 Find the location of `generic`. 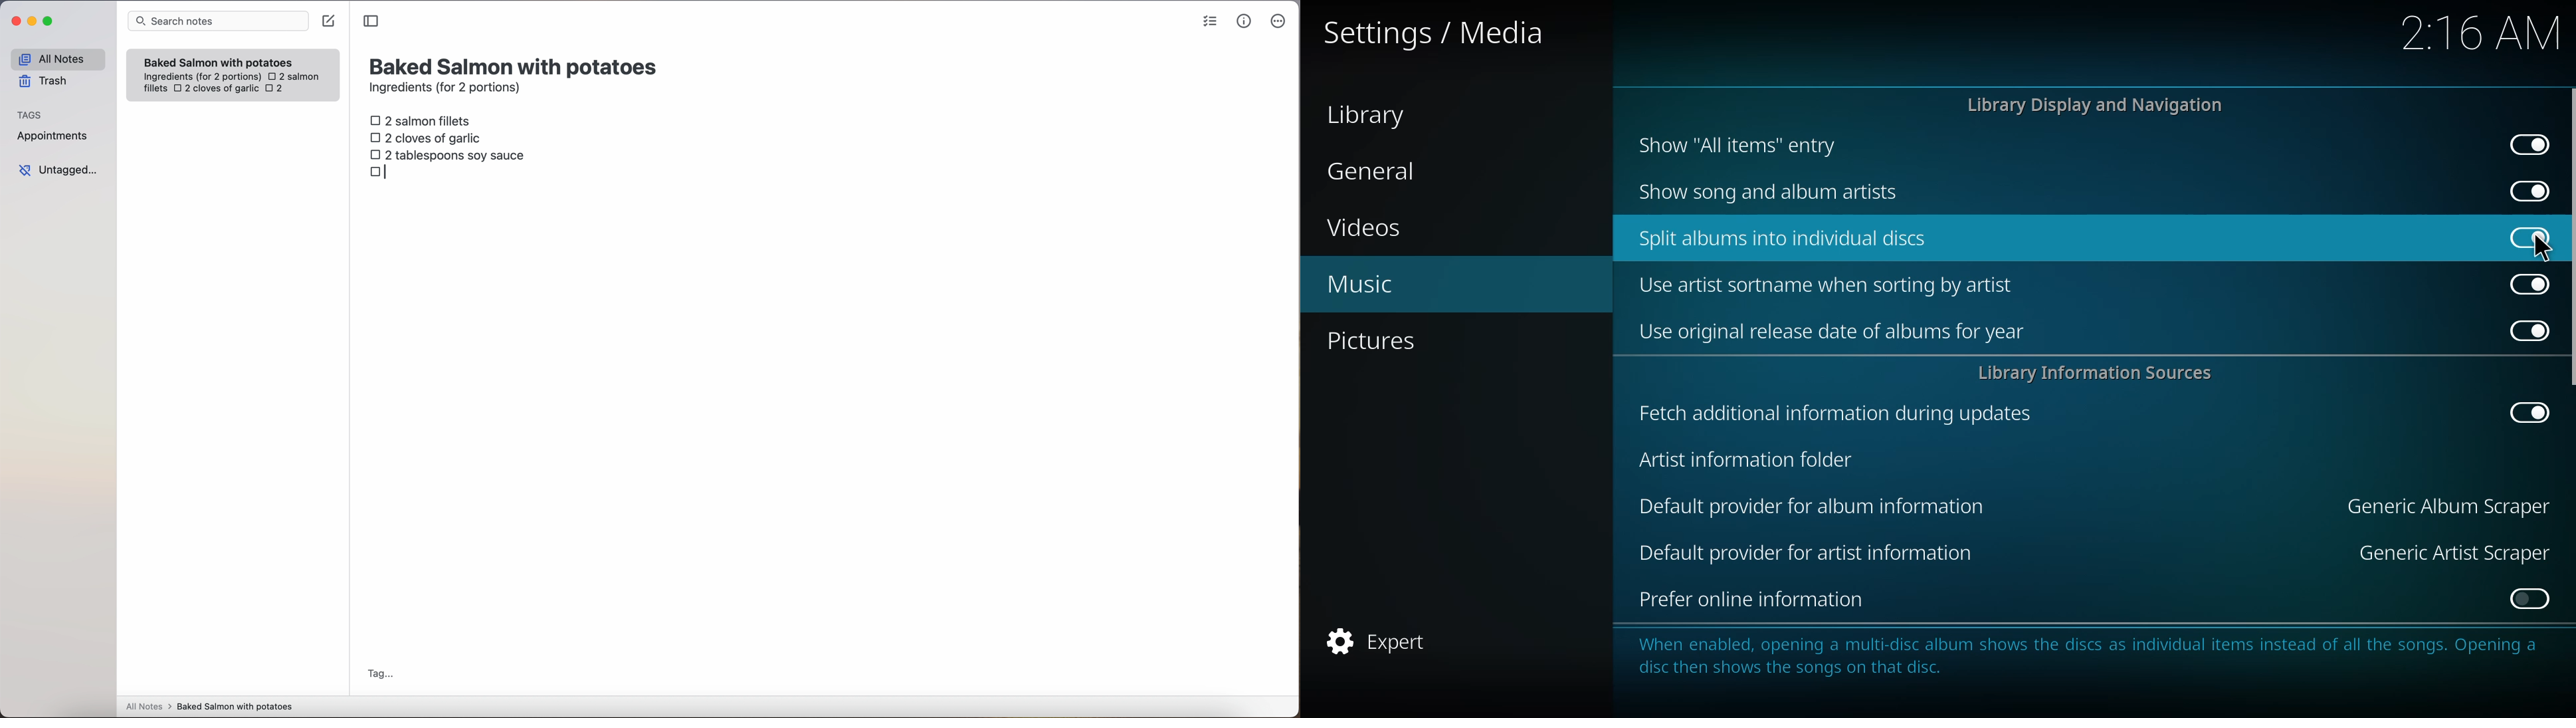

generic is located at coordinates (2445, 506).